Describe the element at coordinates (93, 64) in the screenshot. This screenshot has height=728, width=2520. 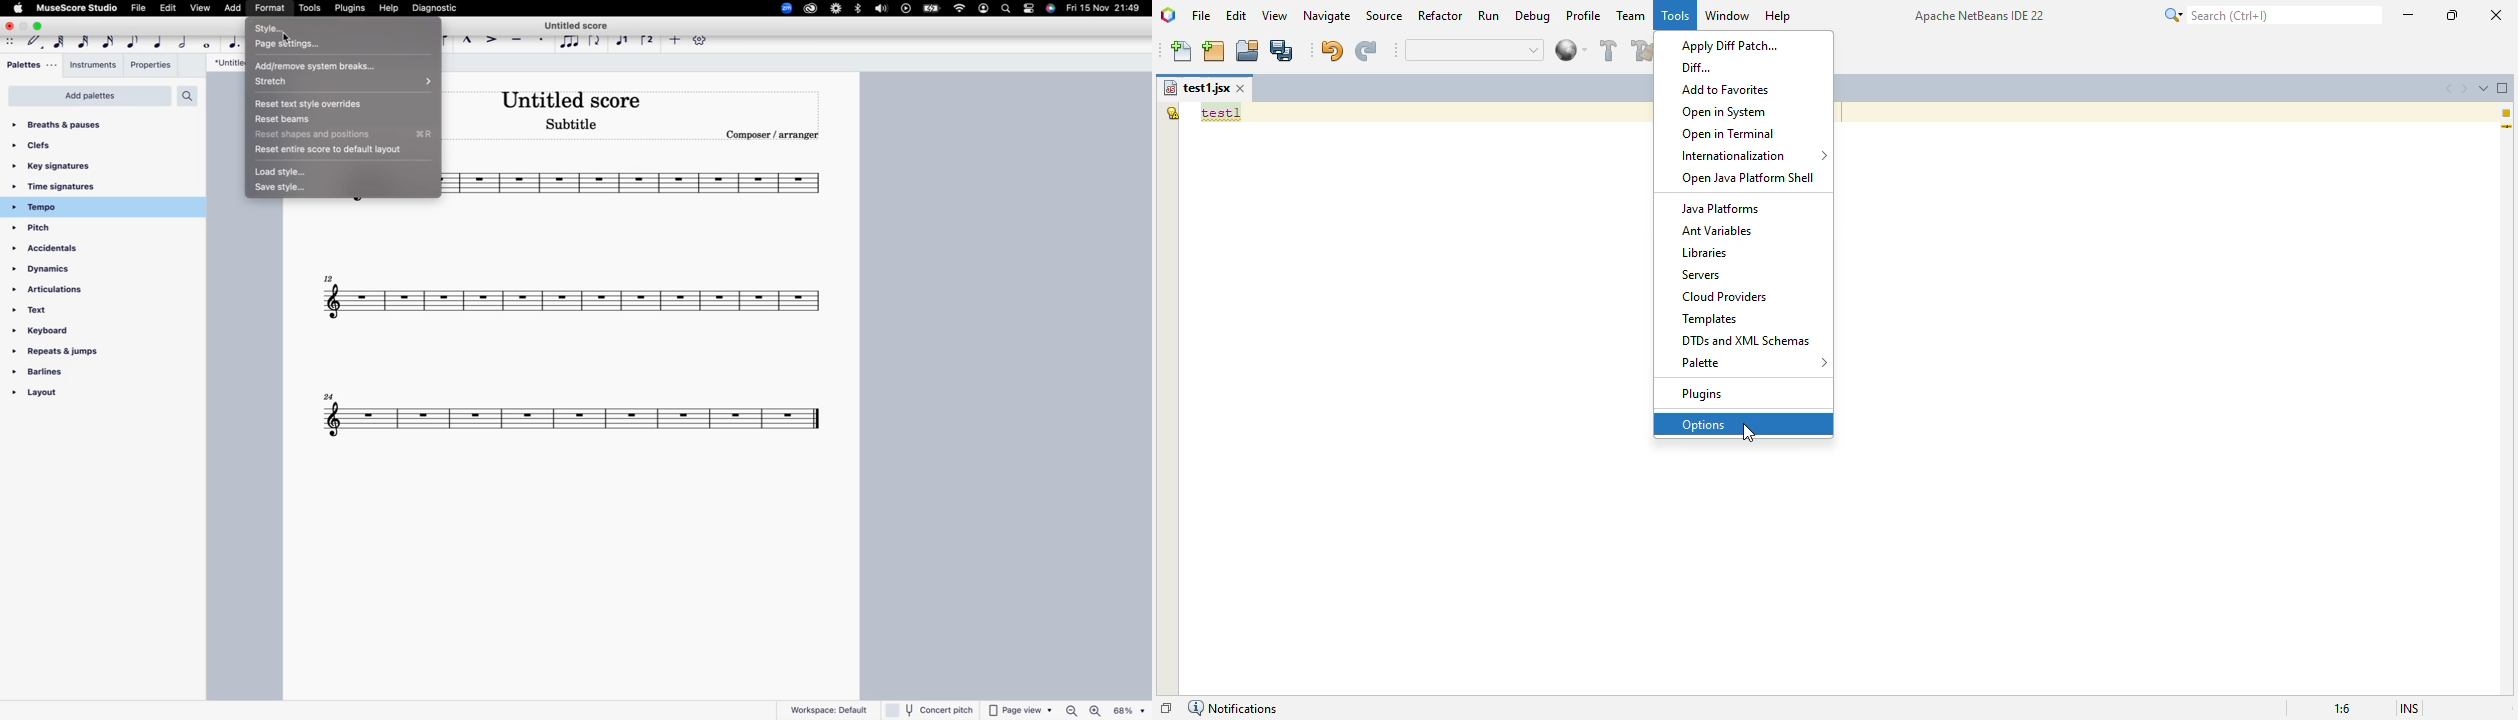
I see `instruments` at that location.